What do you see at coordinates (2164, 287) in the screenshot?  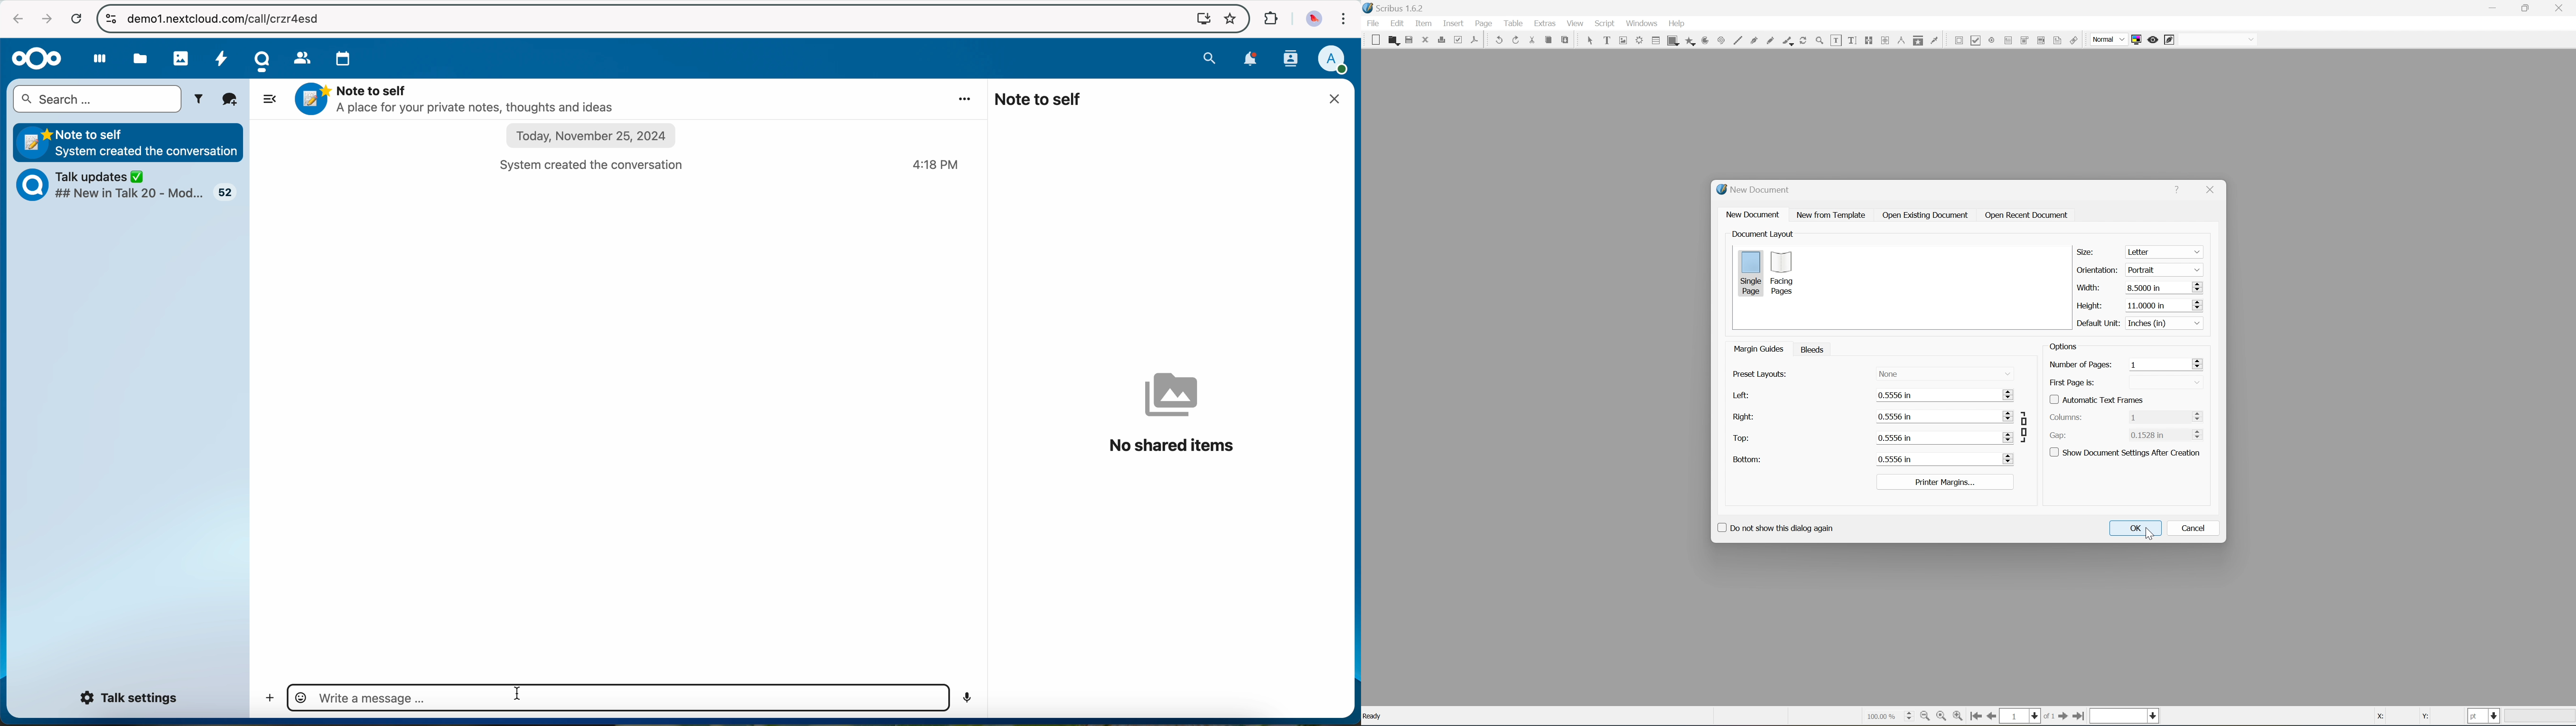 I see `8.5000 in` at bounding box center [2164, 287].